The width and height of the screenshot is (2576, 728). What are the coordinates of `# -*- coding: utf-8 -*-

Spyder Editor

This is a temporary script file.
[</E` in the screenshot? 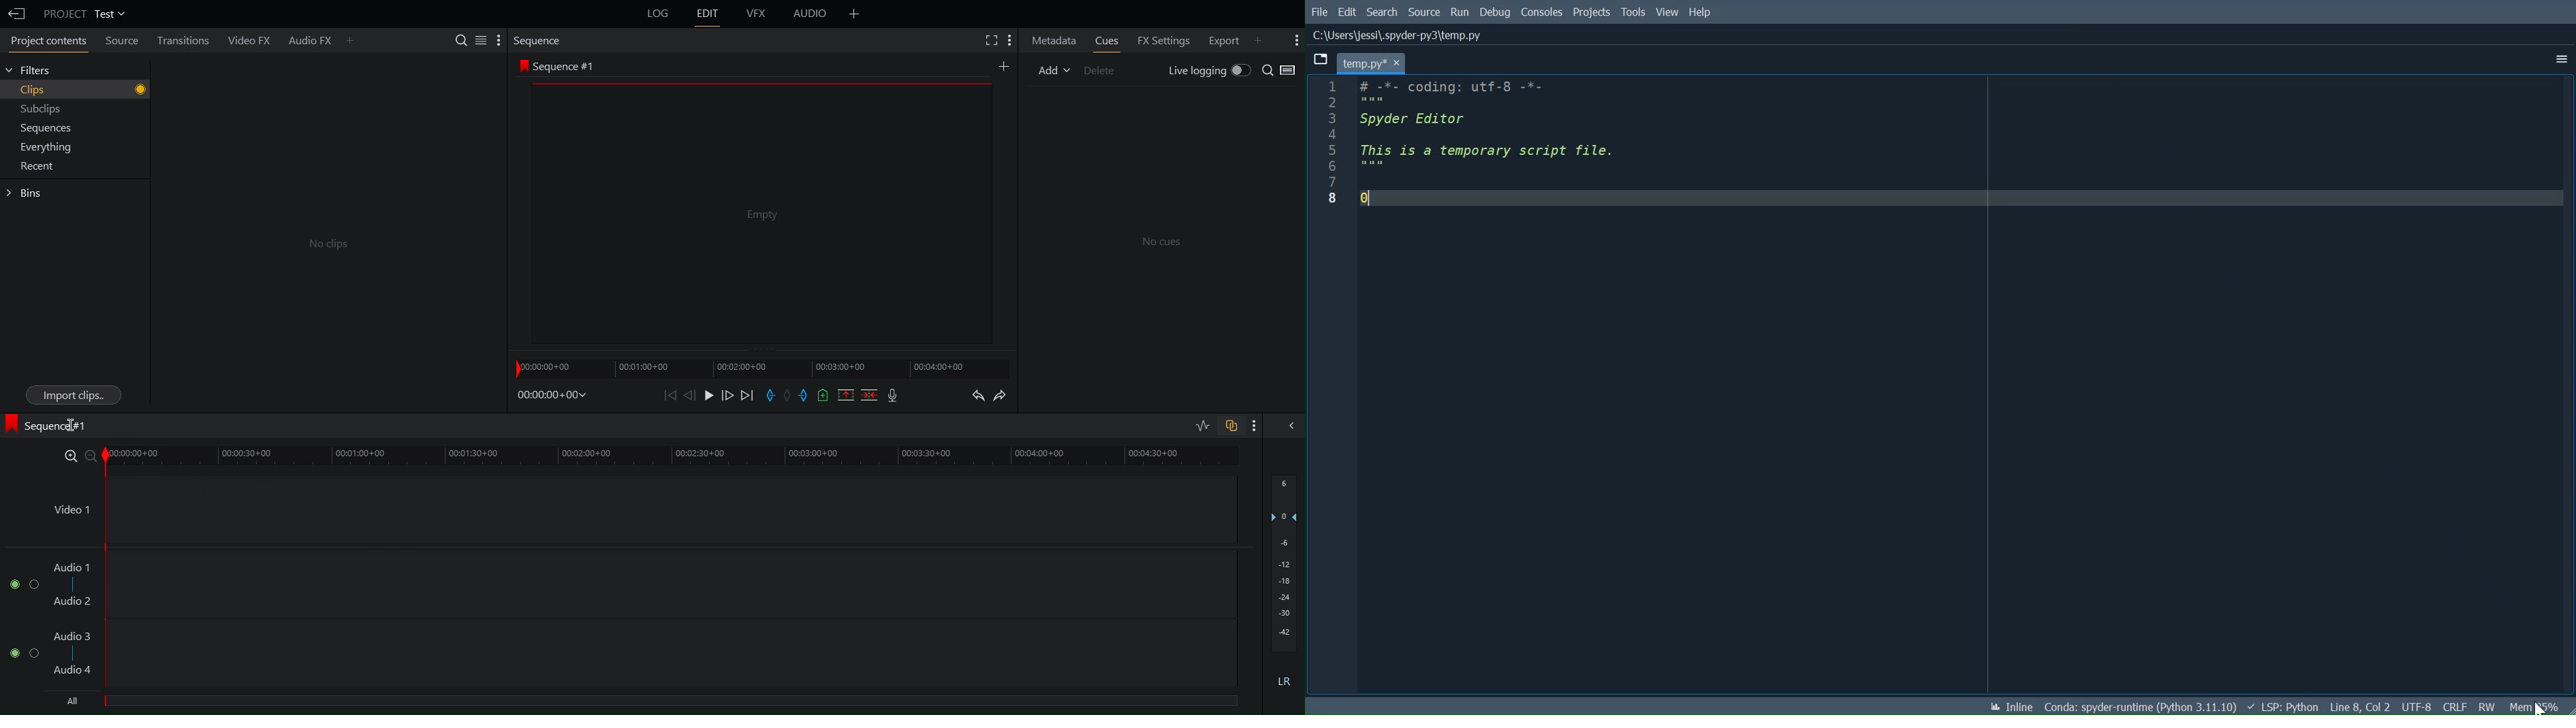 It's located at (1961, 148).